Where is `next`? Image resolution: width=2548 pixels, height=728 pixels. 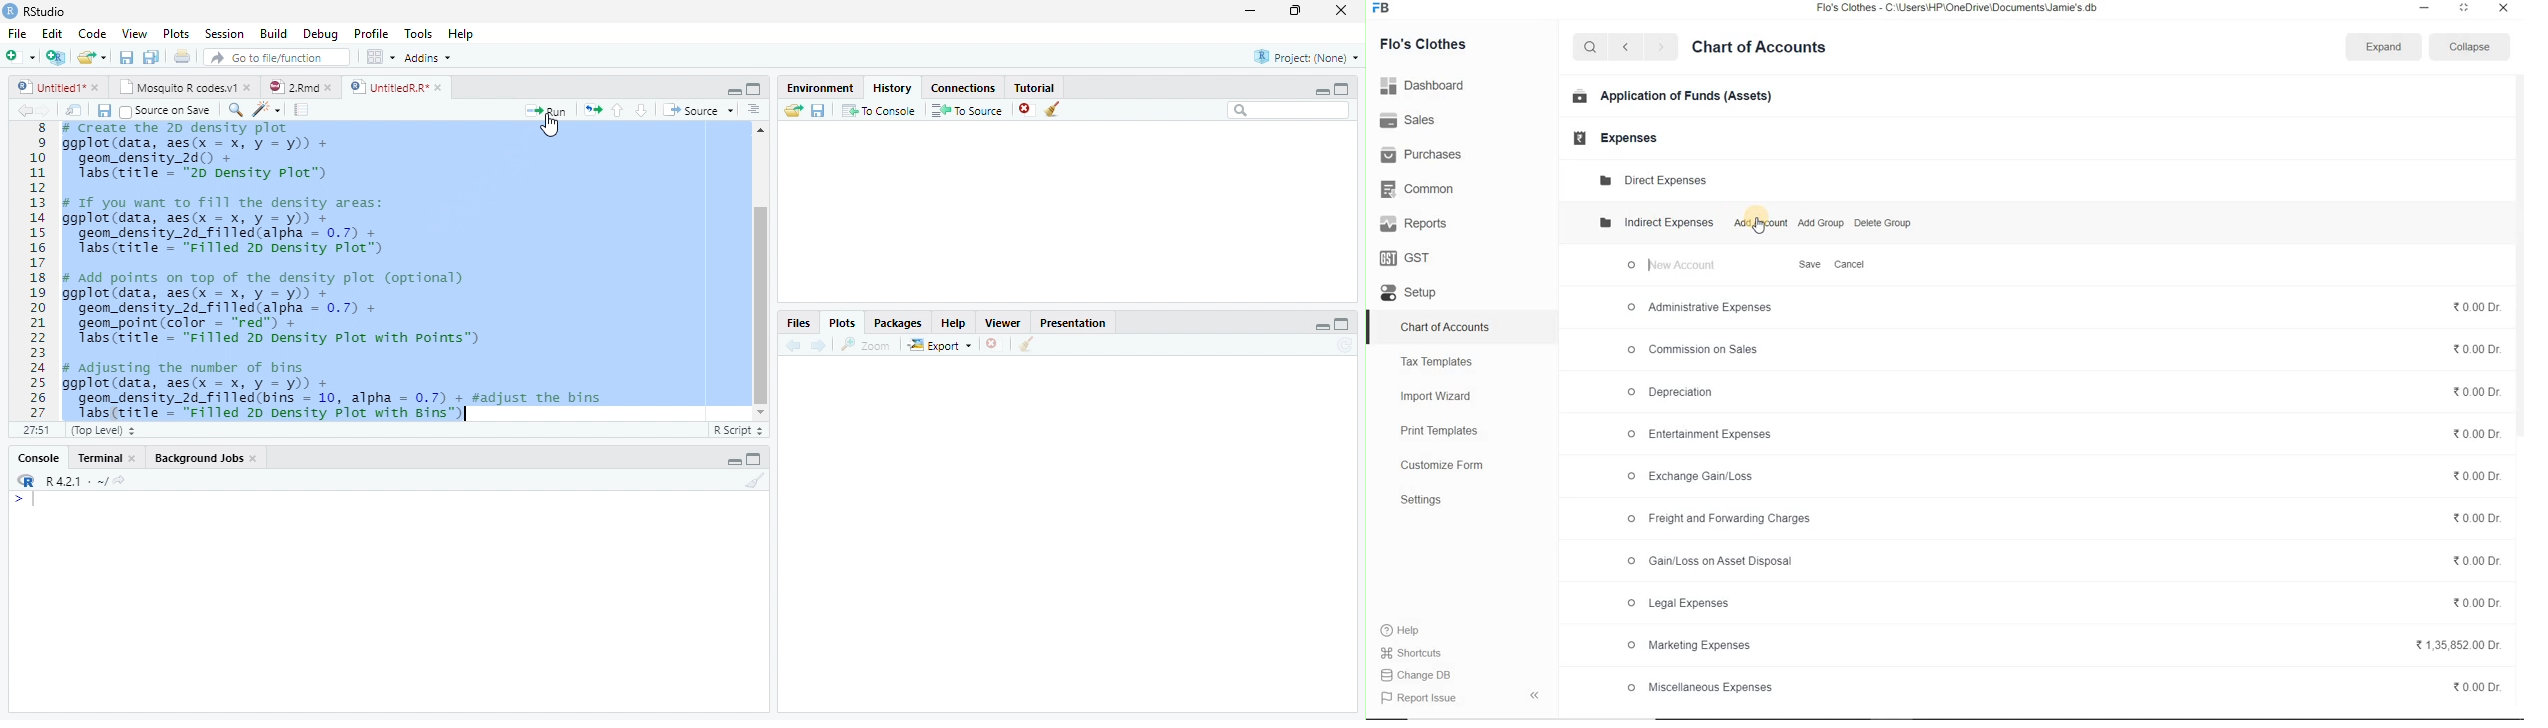 next is located at coordinates (52, 112).